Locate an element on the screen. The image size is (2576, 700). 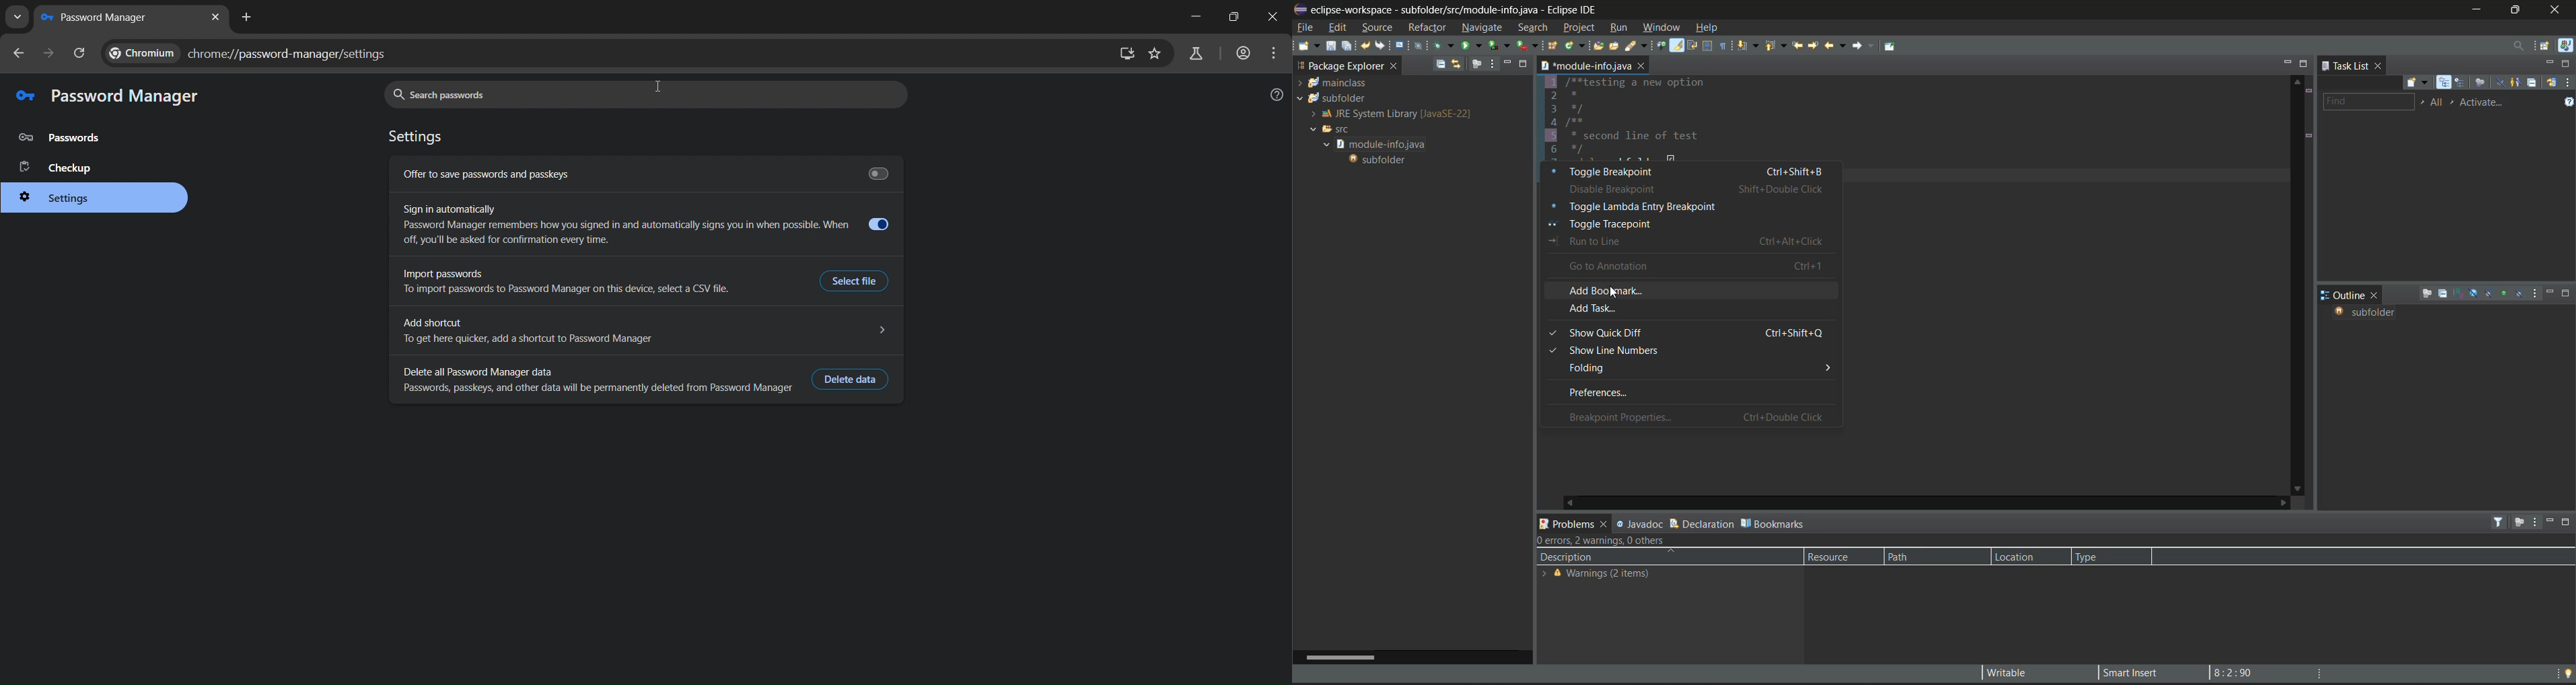
chrome://password-manager/settings is located at coordinates (254, 52).